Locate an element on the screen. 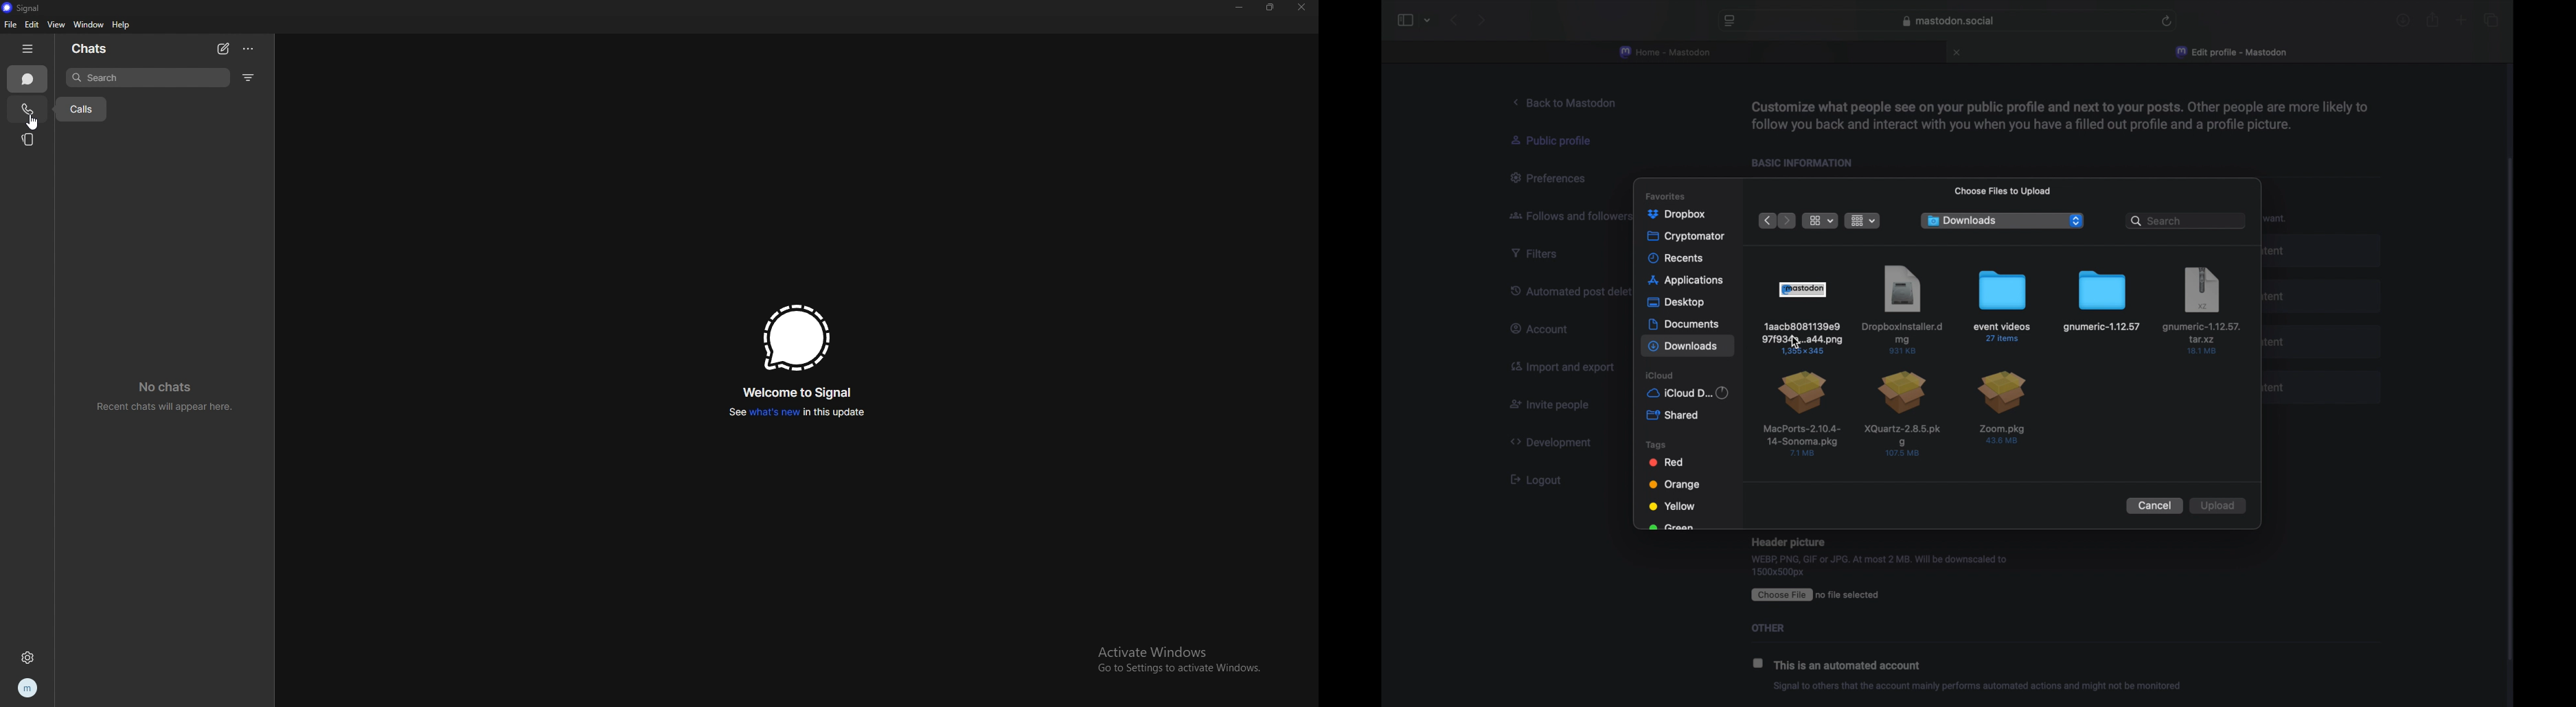 This screenshot has width=2576, height=728. downloads highlighted is located at coordinates (1688, 345).